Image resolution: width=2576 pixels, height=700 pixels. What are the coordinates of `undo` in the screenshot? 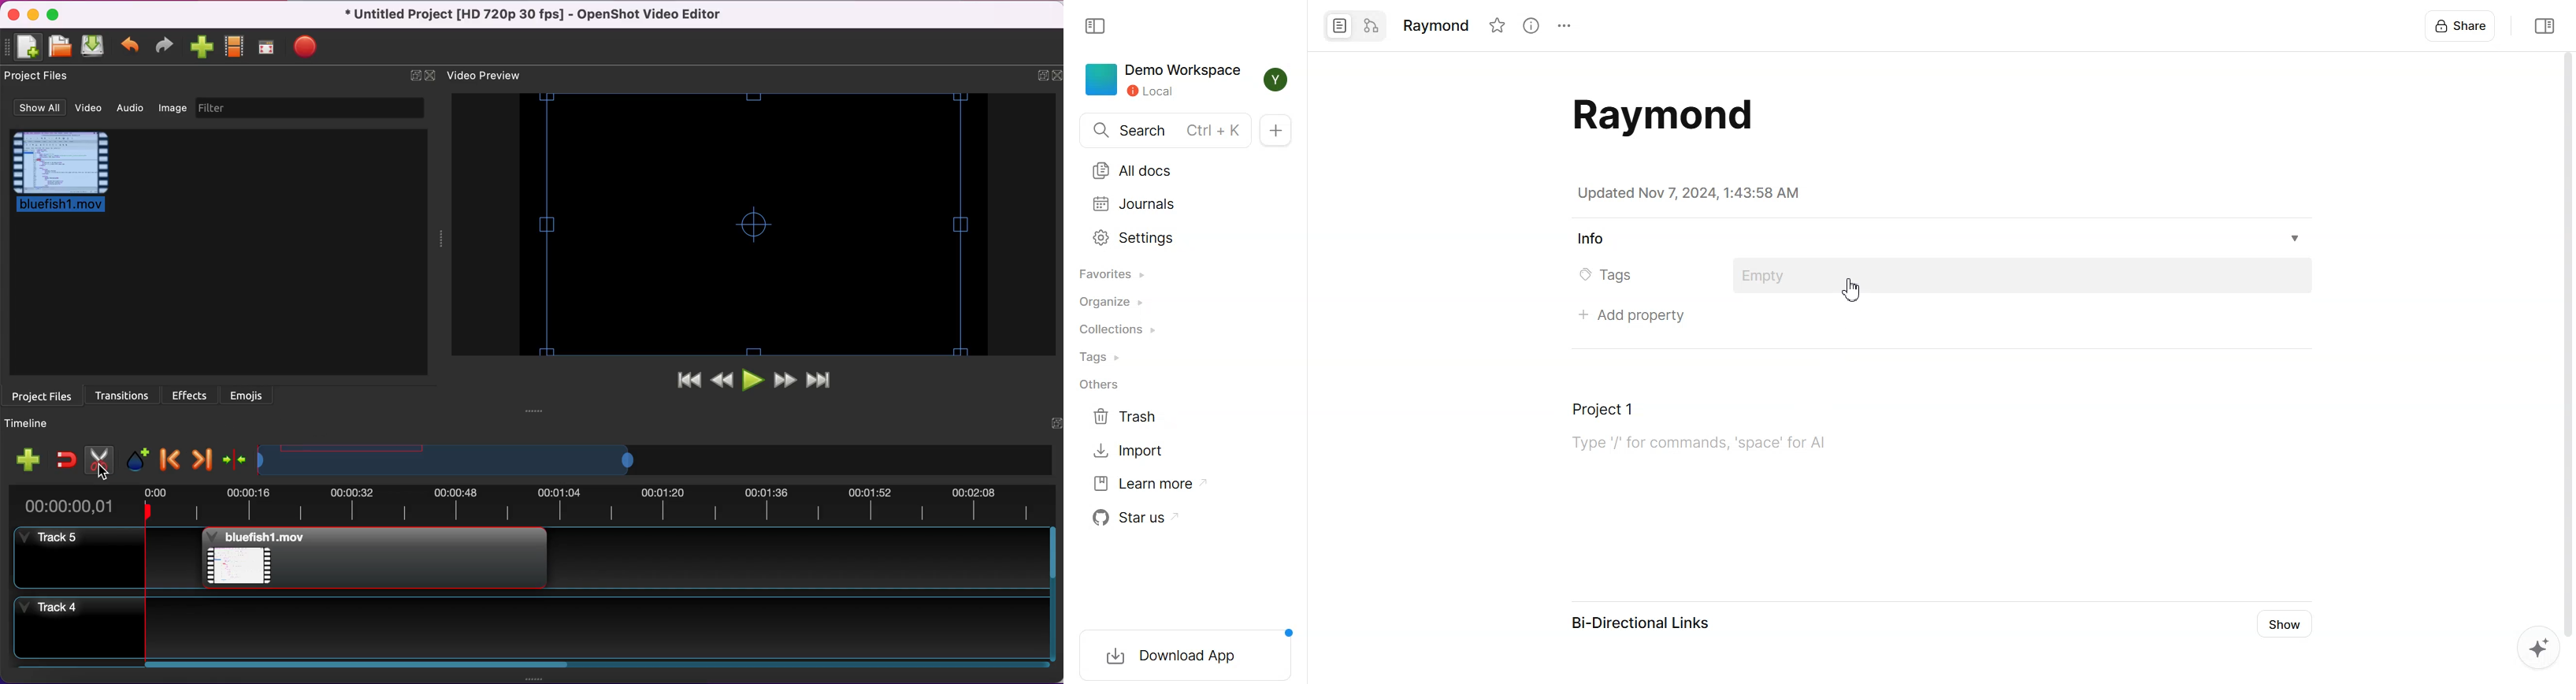 It's located at (131, 48).